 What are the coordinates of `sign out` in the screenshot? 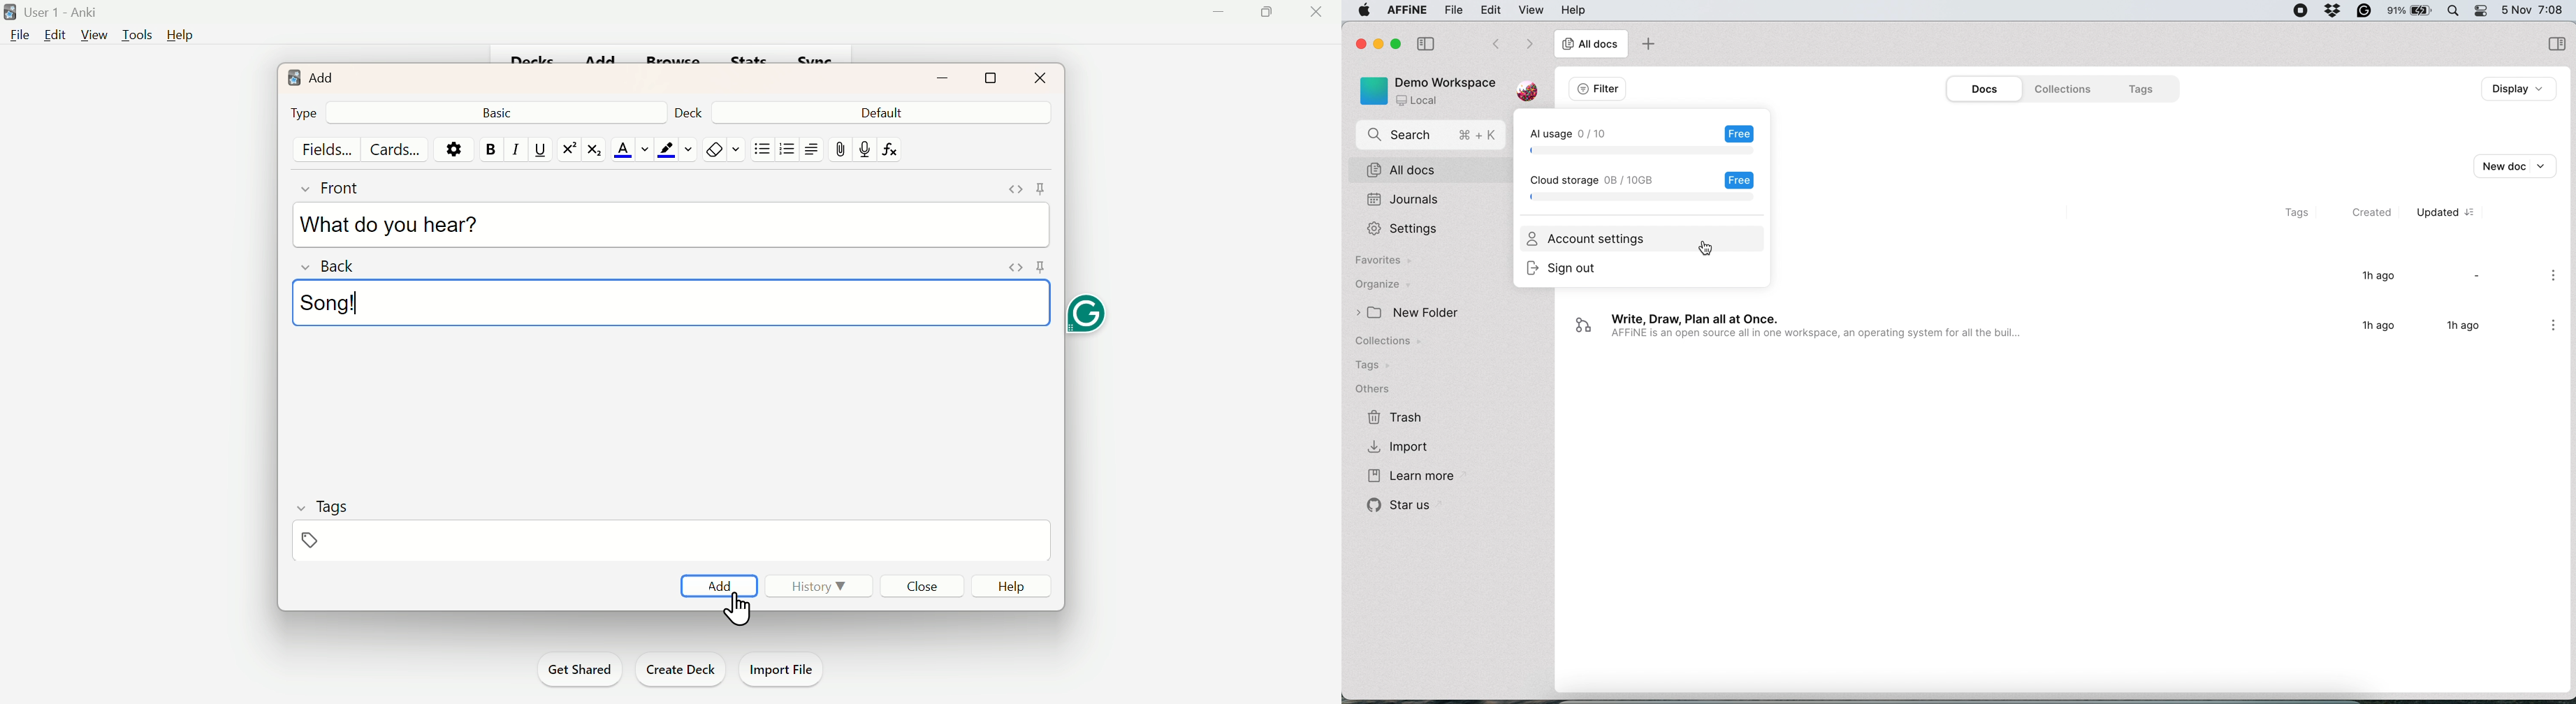 It's located at (1571, 268).